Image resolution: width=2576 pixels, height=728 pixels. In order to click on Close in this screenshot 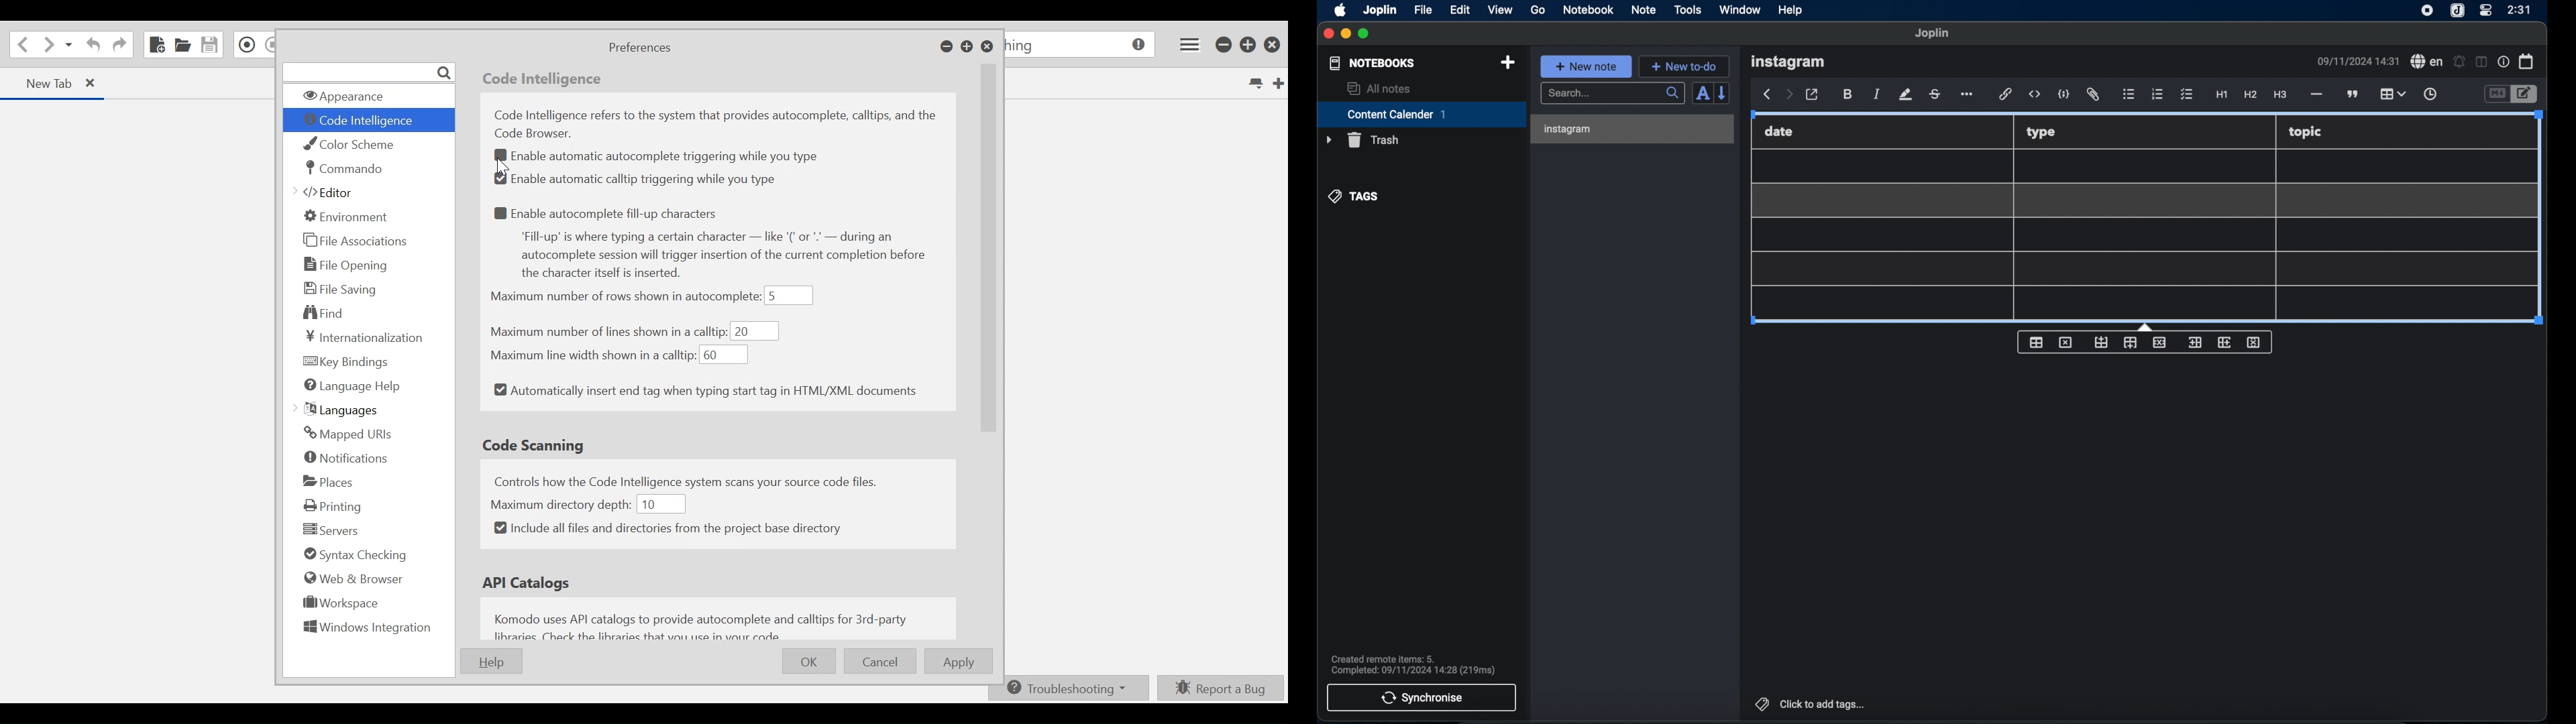, I will do `click(987, 48)`.